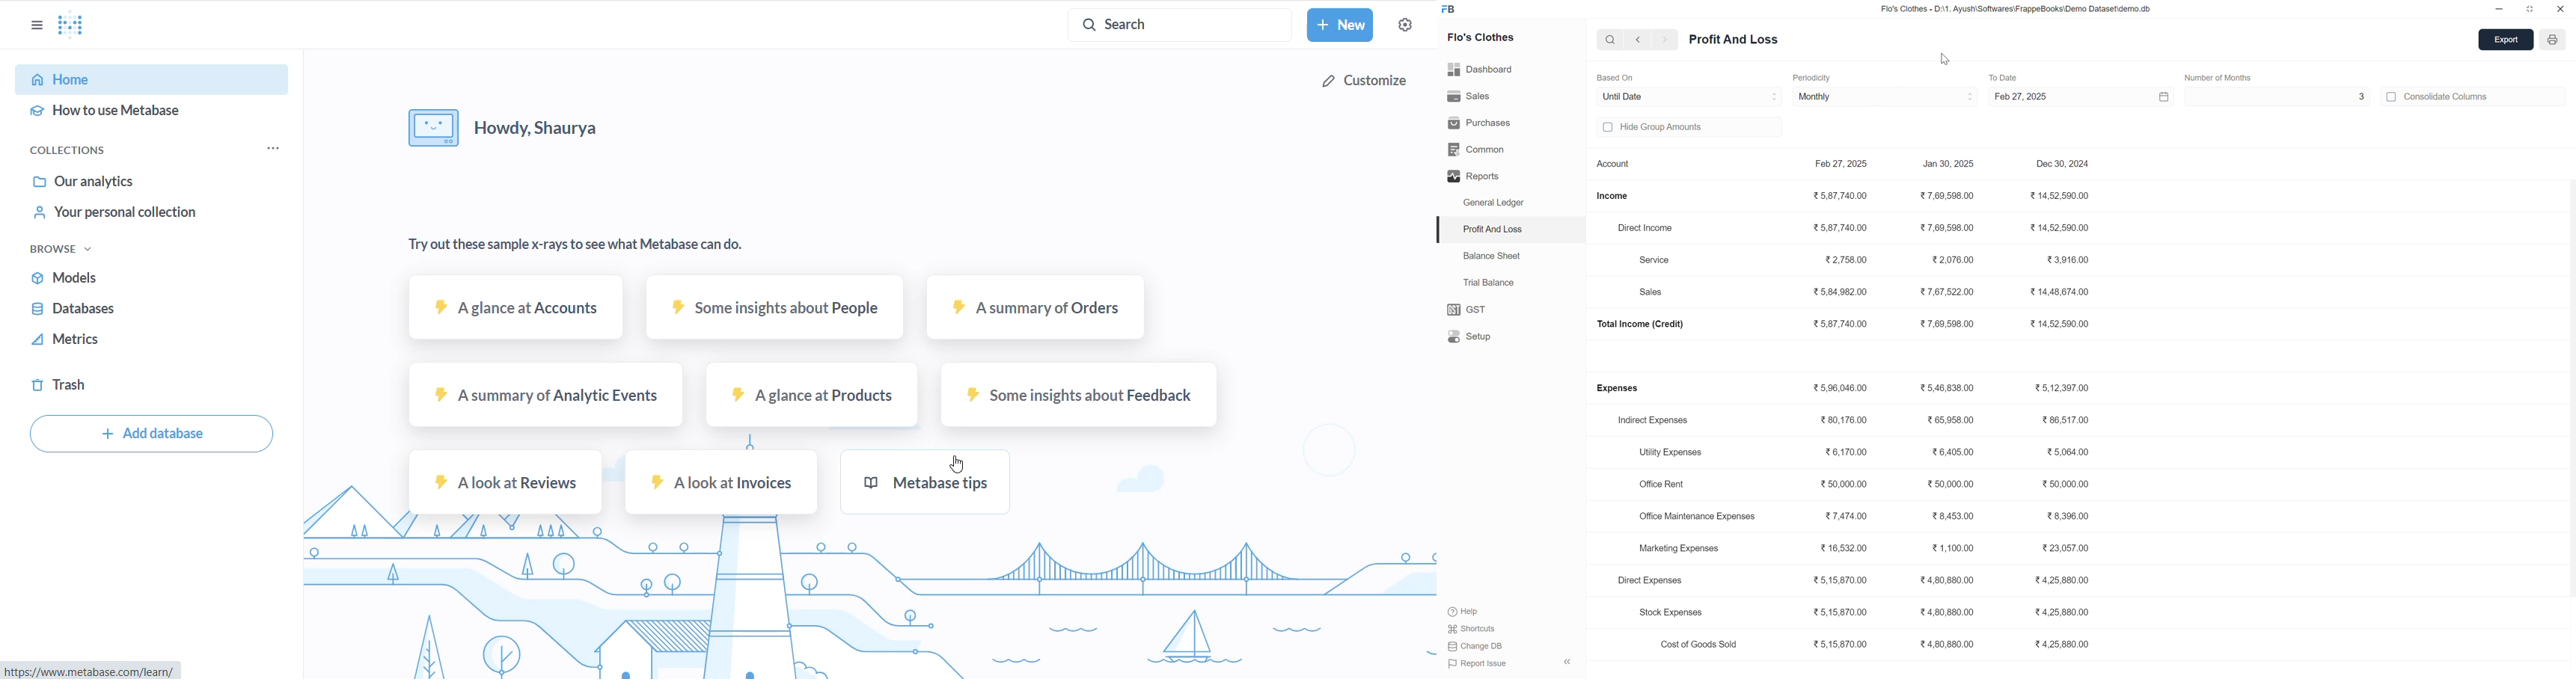  I want to click on Report Issue, so click(1510, 665).